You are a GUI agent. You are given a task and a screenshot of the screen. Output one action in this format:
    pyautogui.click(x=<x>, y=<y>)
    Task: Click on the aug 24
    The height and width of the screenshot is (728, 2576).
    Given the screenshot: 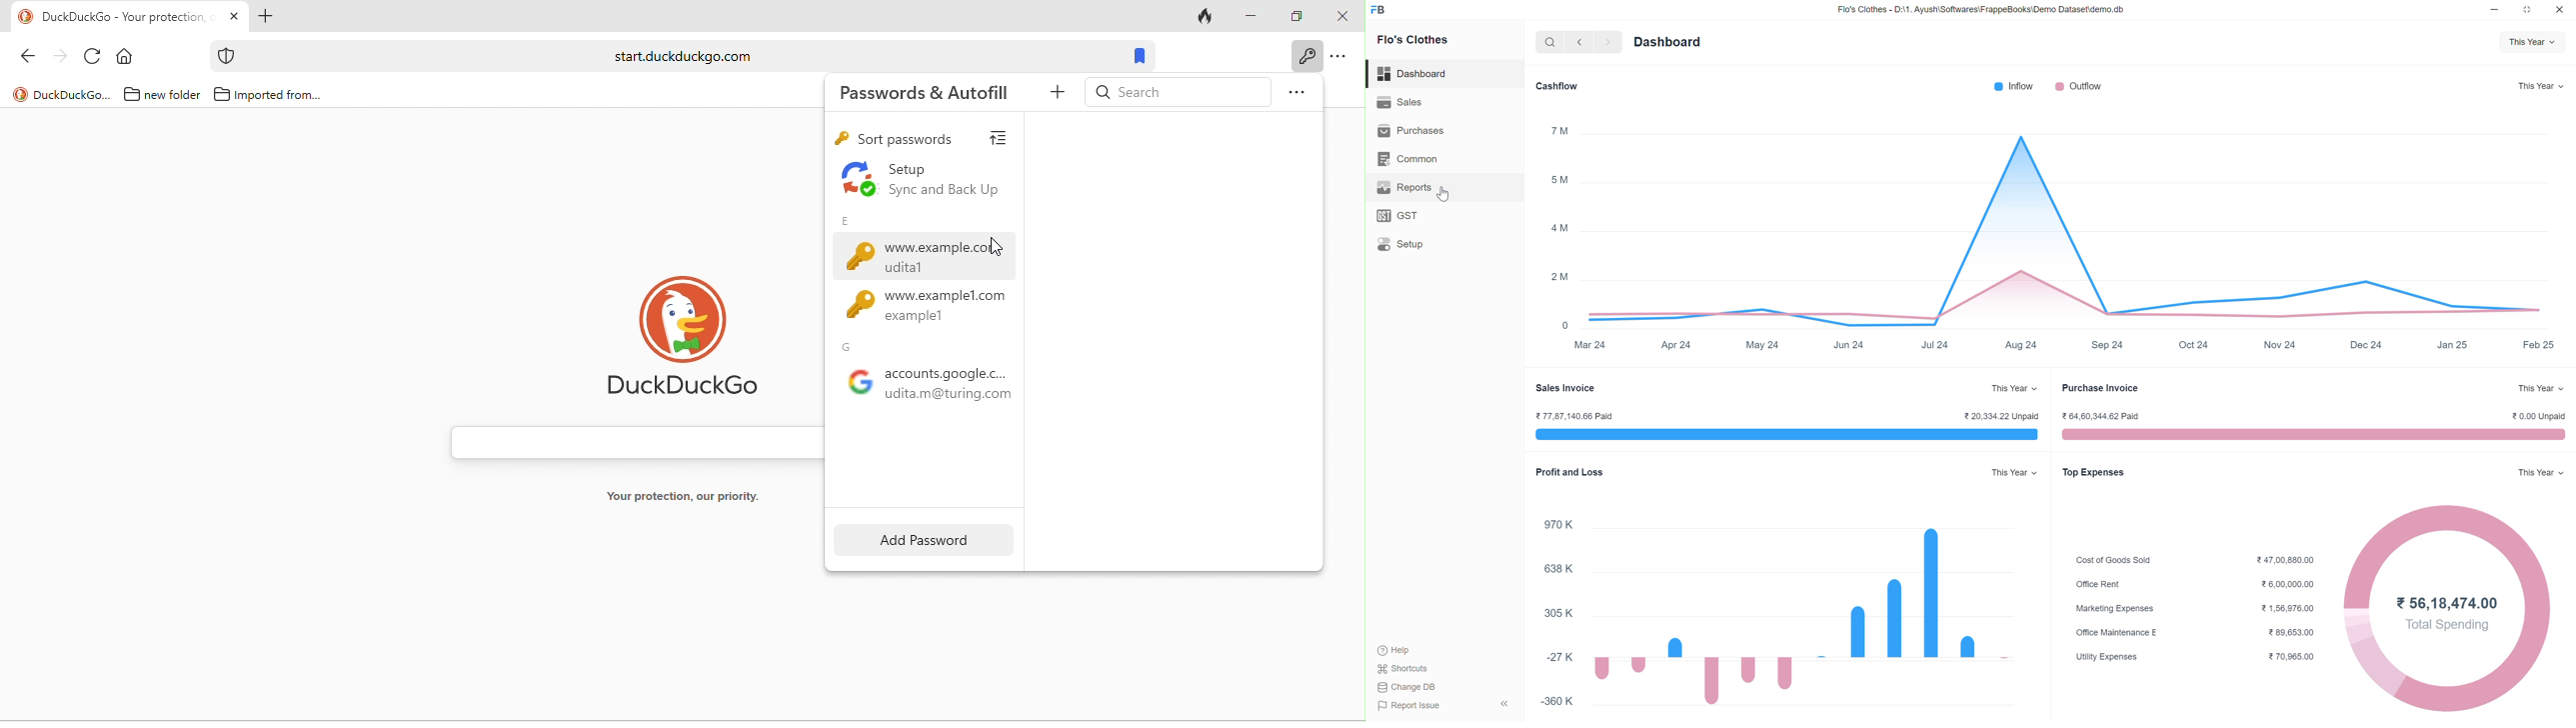 What is the action you would take?
    pyautogui.click(x=2021, y=344)
    